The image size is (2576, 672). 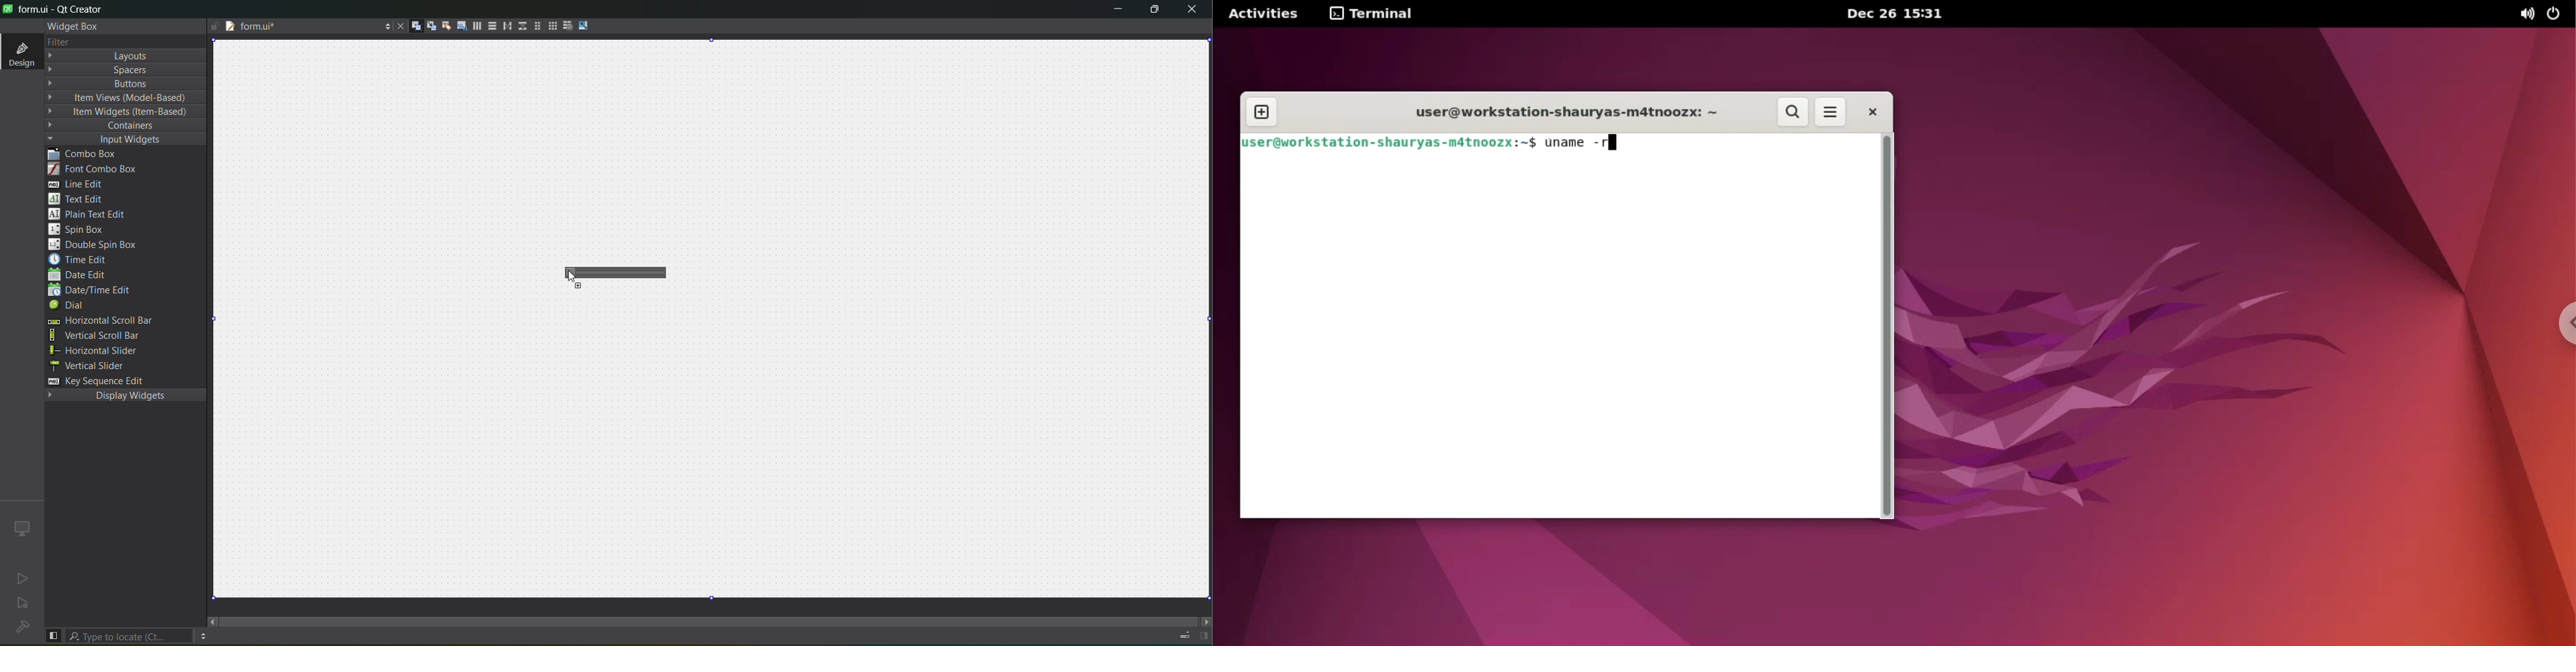 I want to click on close document, so click(x=399, y=25).